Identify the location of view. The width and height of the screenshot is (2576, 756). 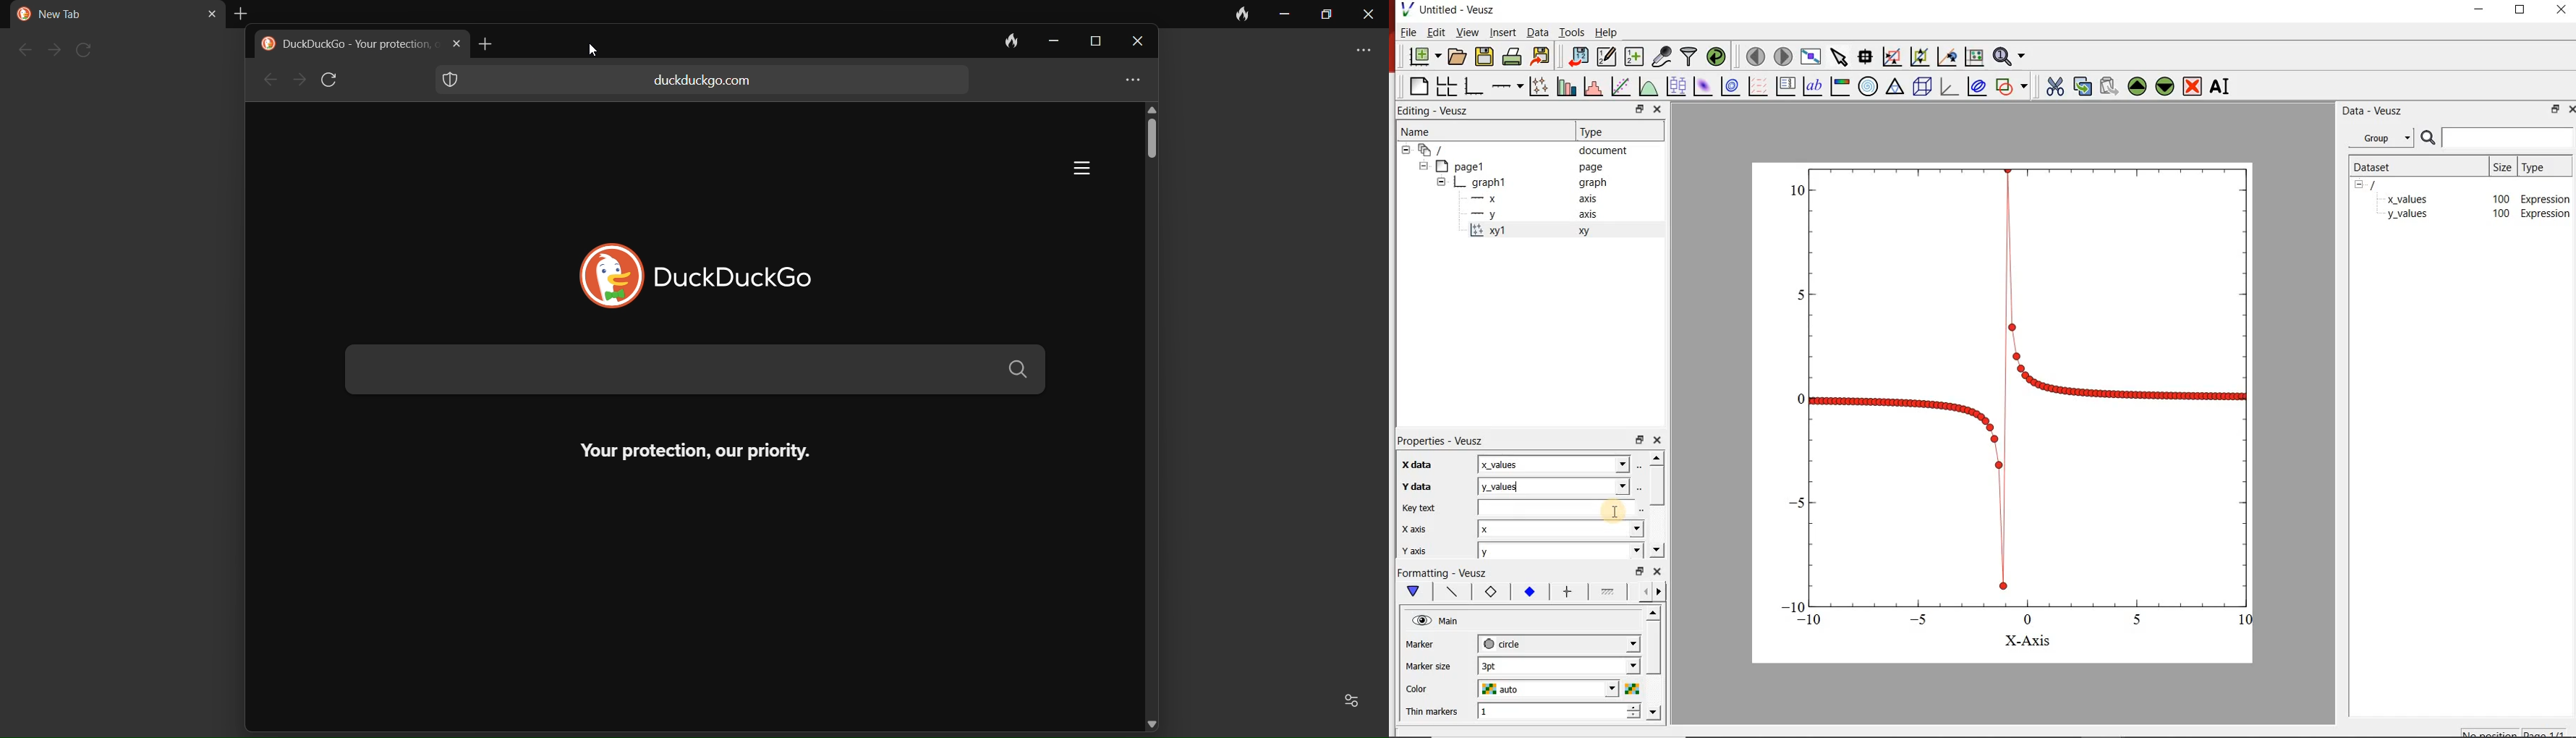
(1468, 32).